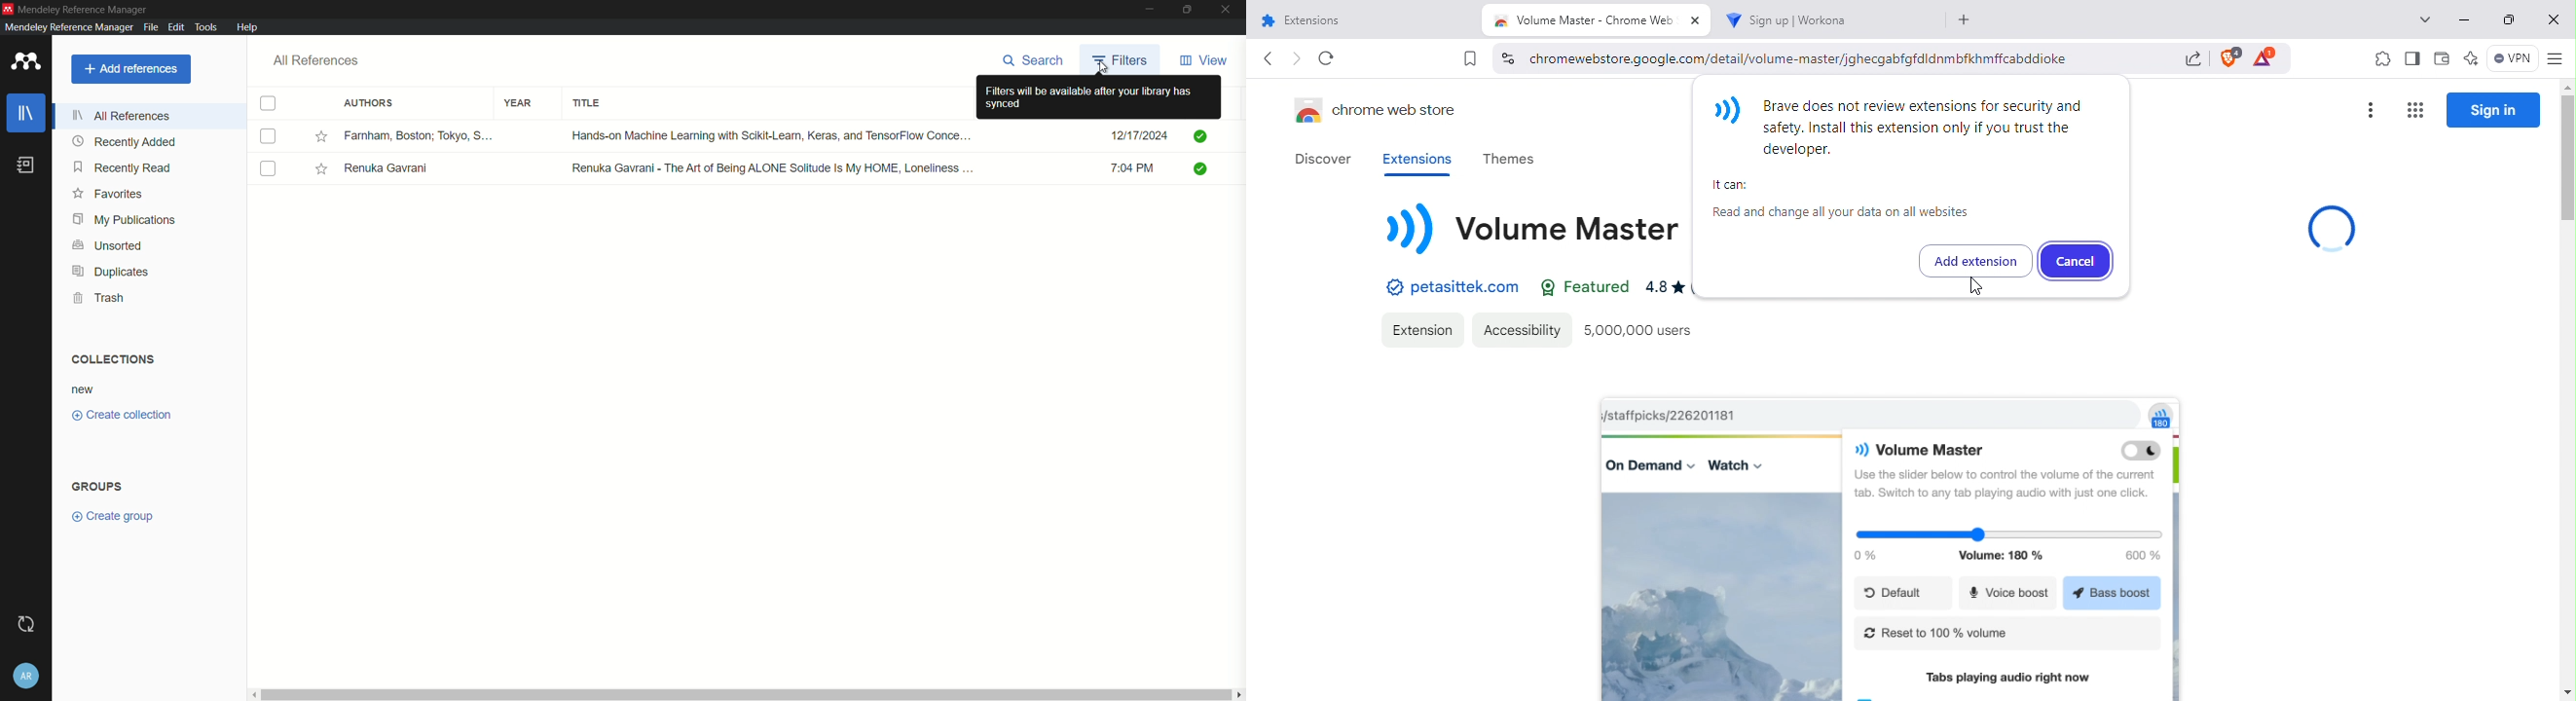 This screenshot has width=2576, height=728. I want to click on year, so click(519, 104).